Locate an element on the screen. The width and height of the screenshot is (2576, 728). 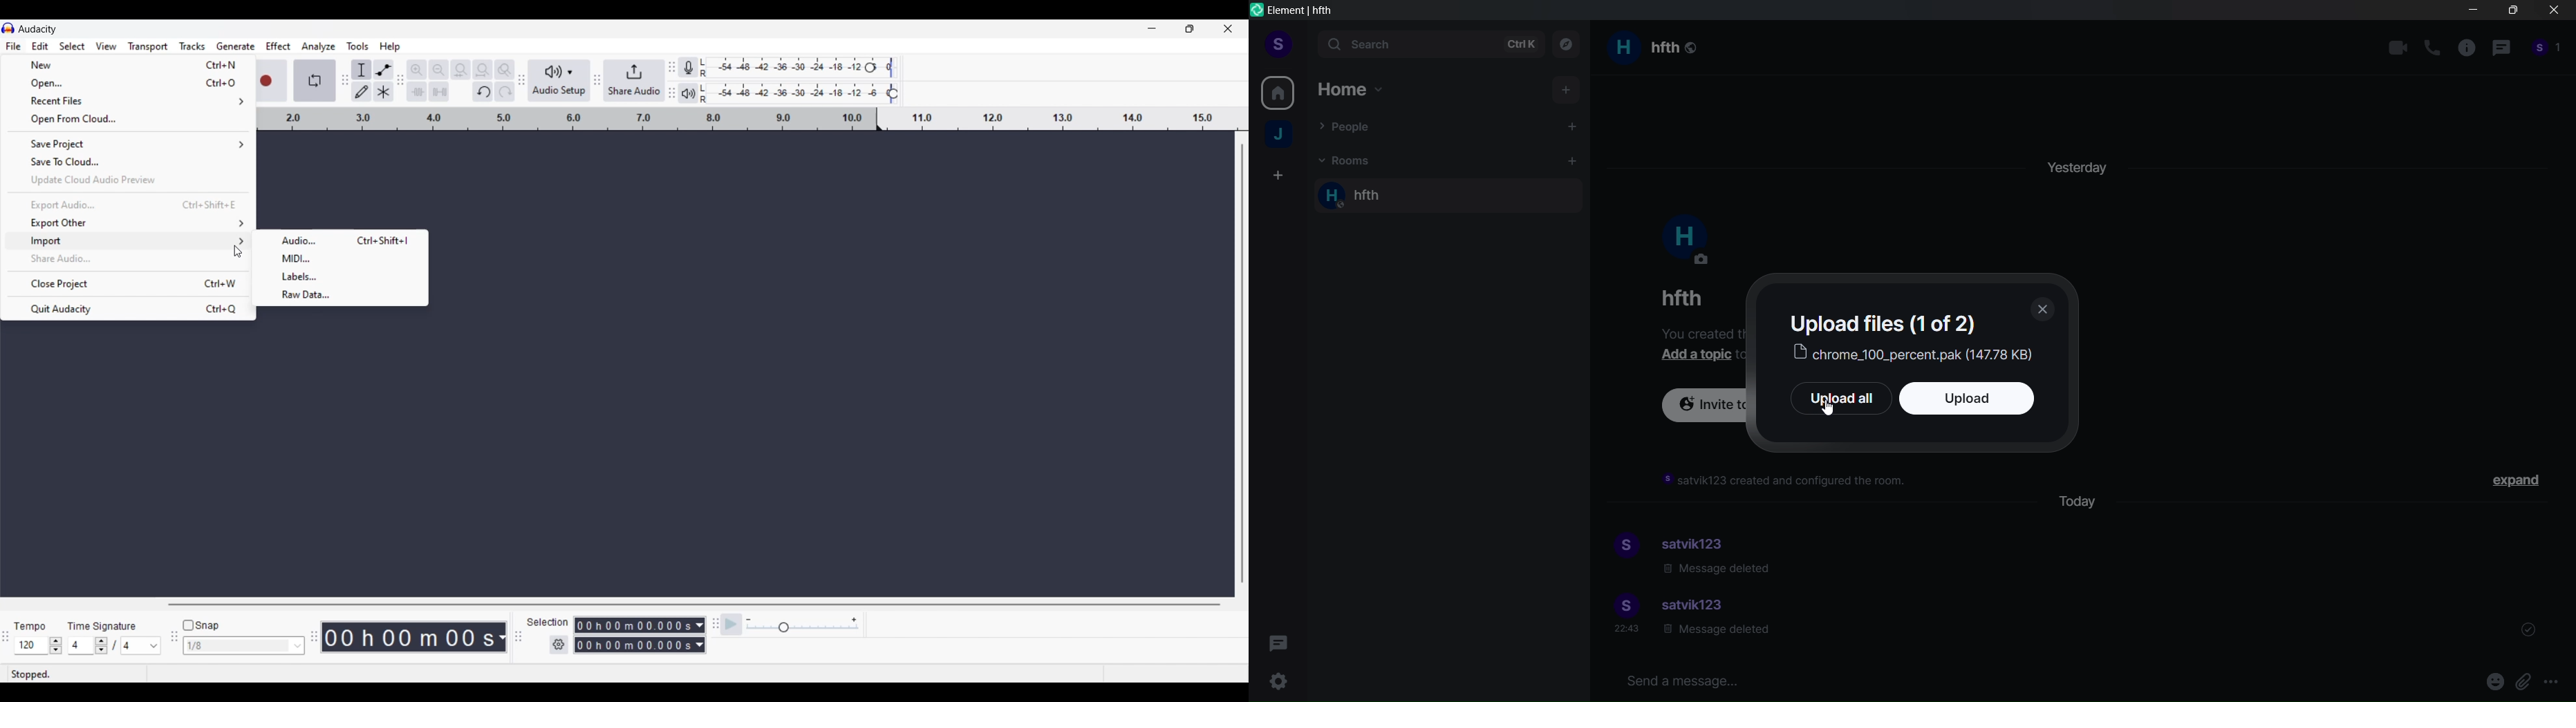
setting is located at coordinates (1278, 681).